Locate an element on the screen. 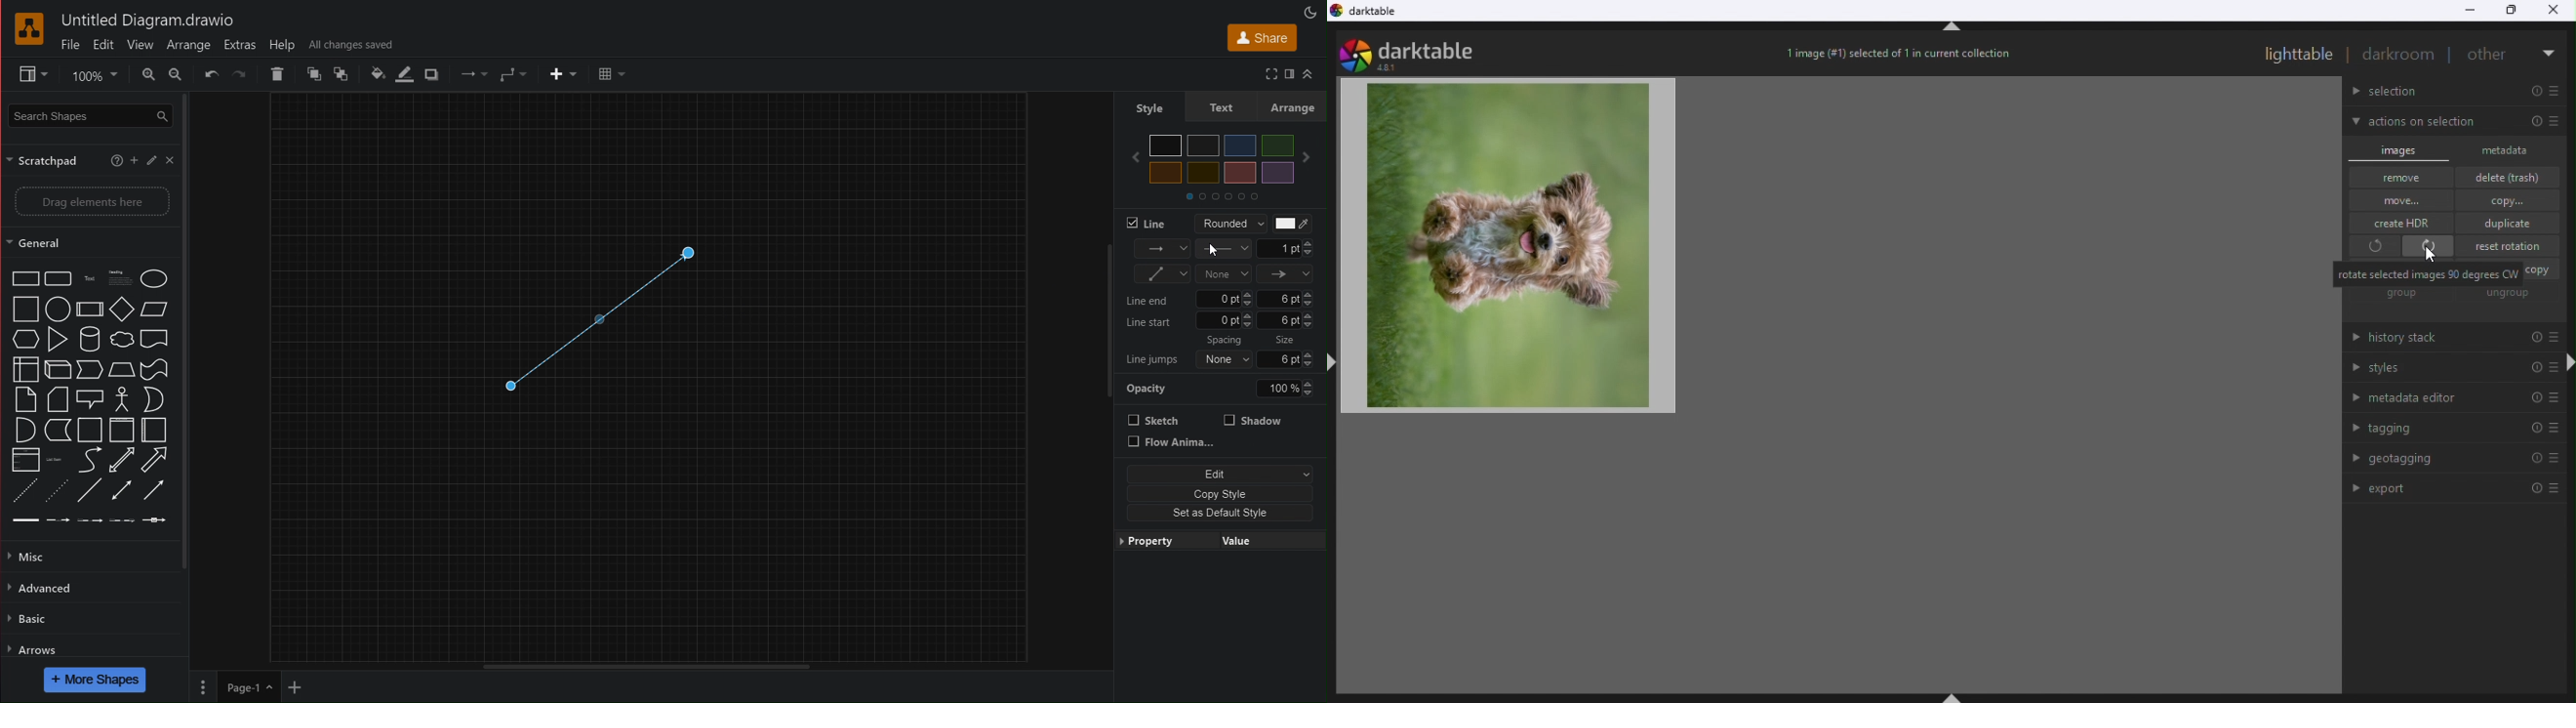 The height and width of the screenshot is (728, 2576). Image selection status is located at coordinates (1902, 58).